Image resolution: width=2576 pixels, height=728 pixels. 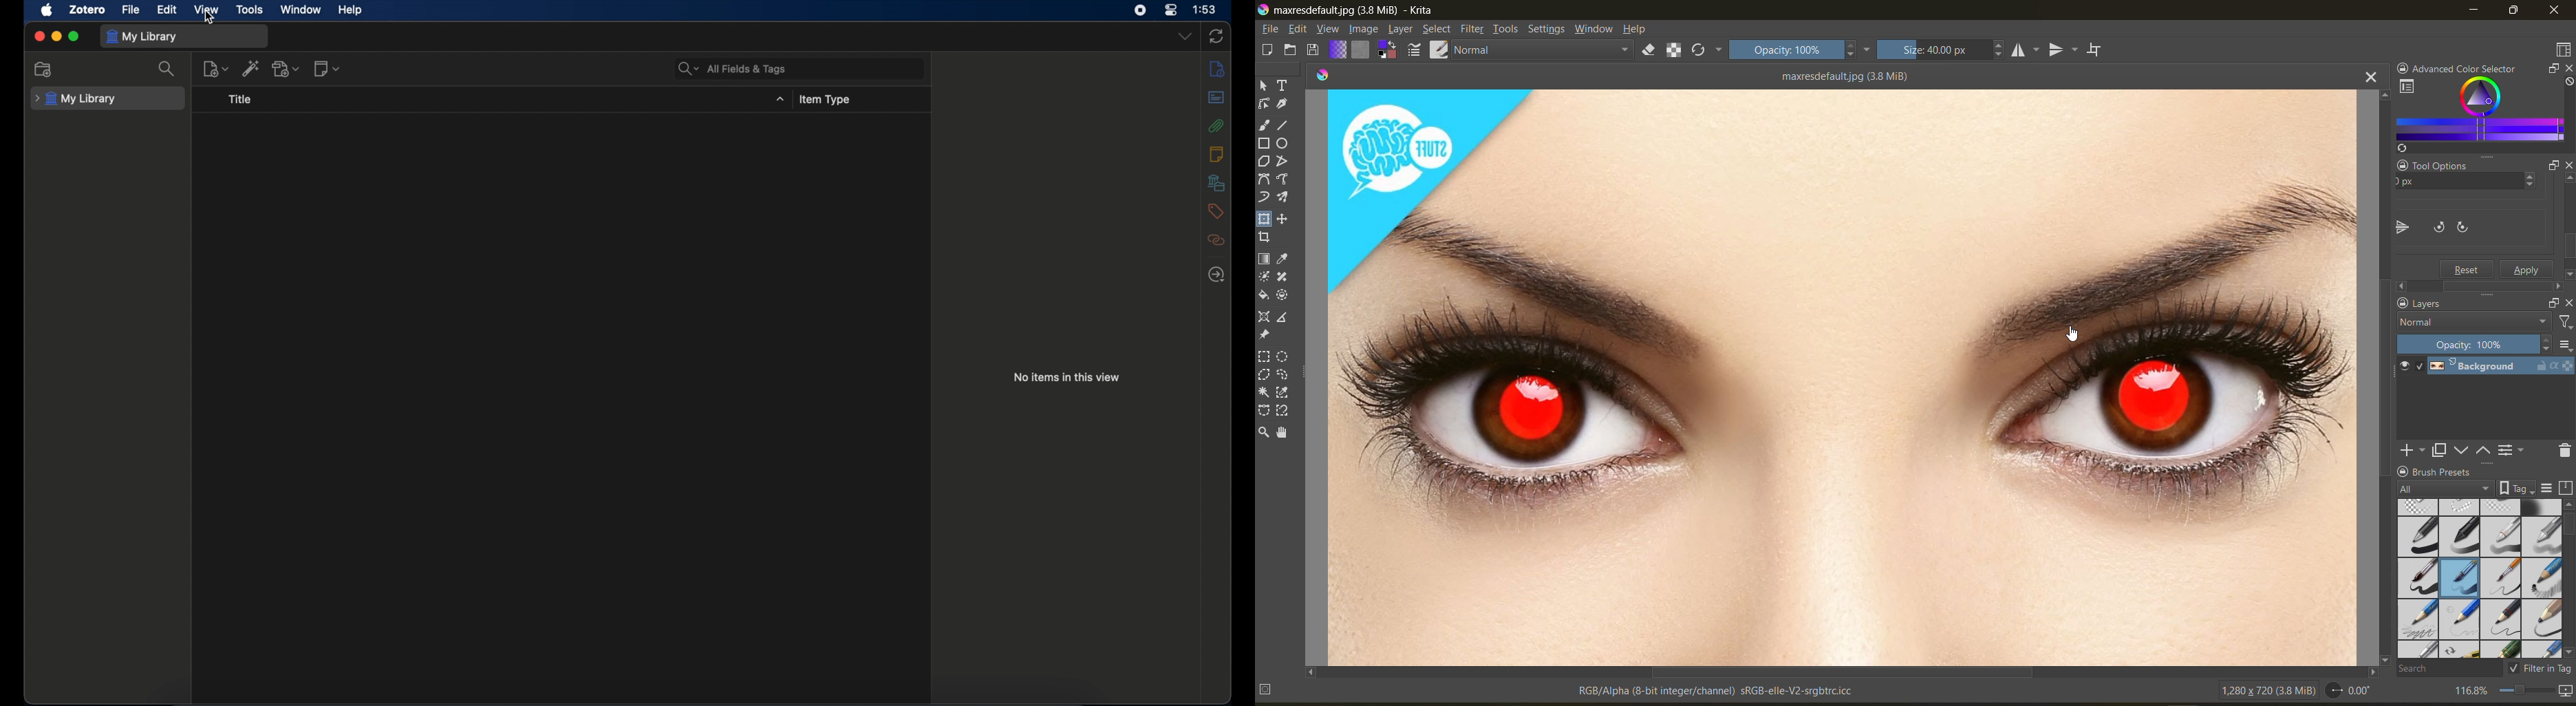 What do you see at coordinates (1840, 76) in the screenshot?
I see `maxresdefault.jpg (3.8 MiB)` at bounding box center [1840, 76].